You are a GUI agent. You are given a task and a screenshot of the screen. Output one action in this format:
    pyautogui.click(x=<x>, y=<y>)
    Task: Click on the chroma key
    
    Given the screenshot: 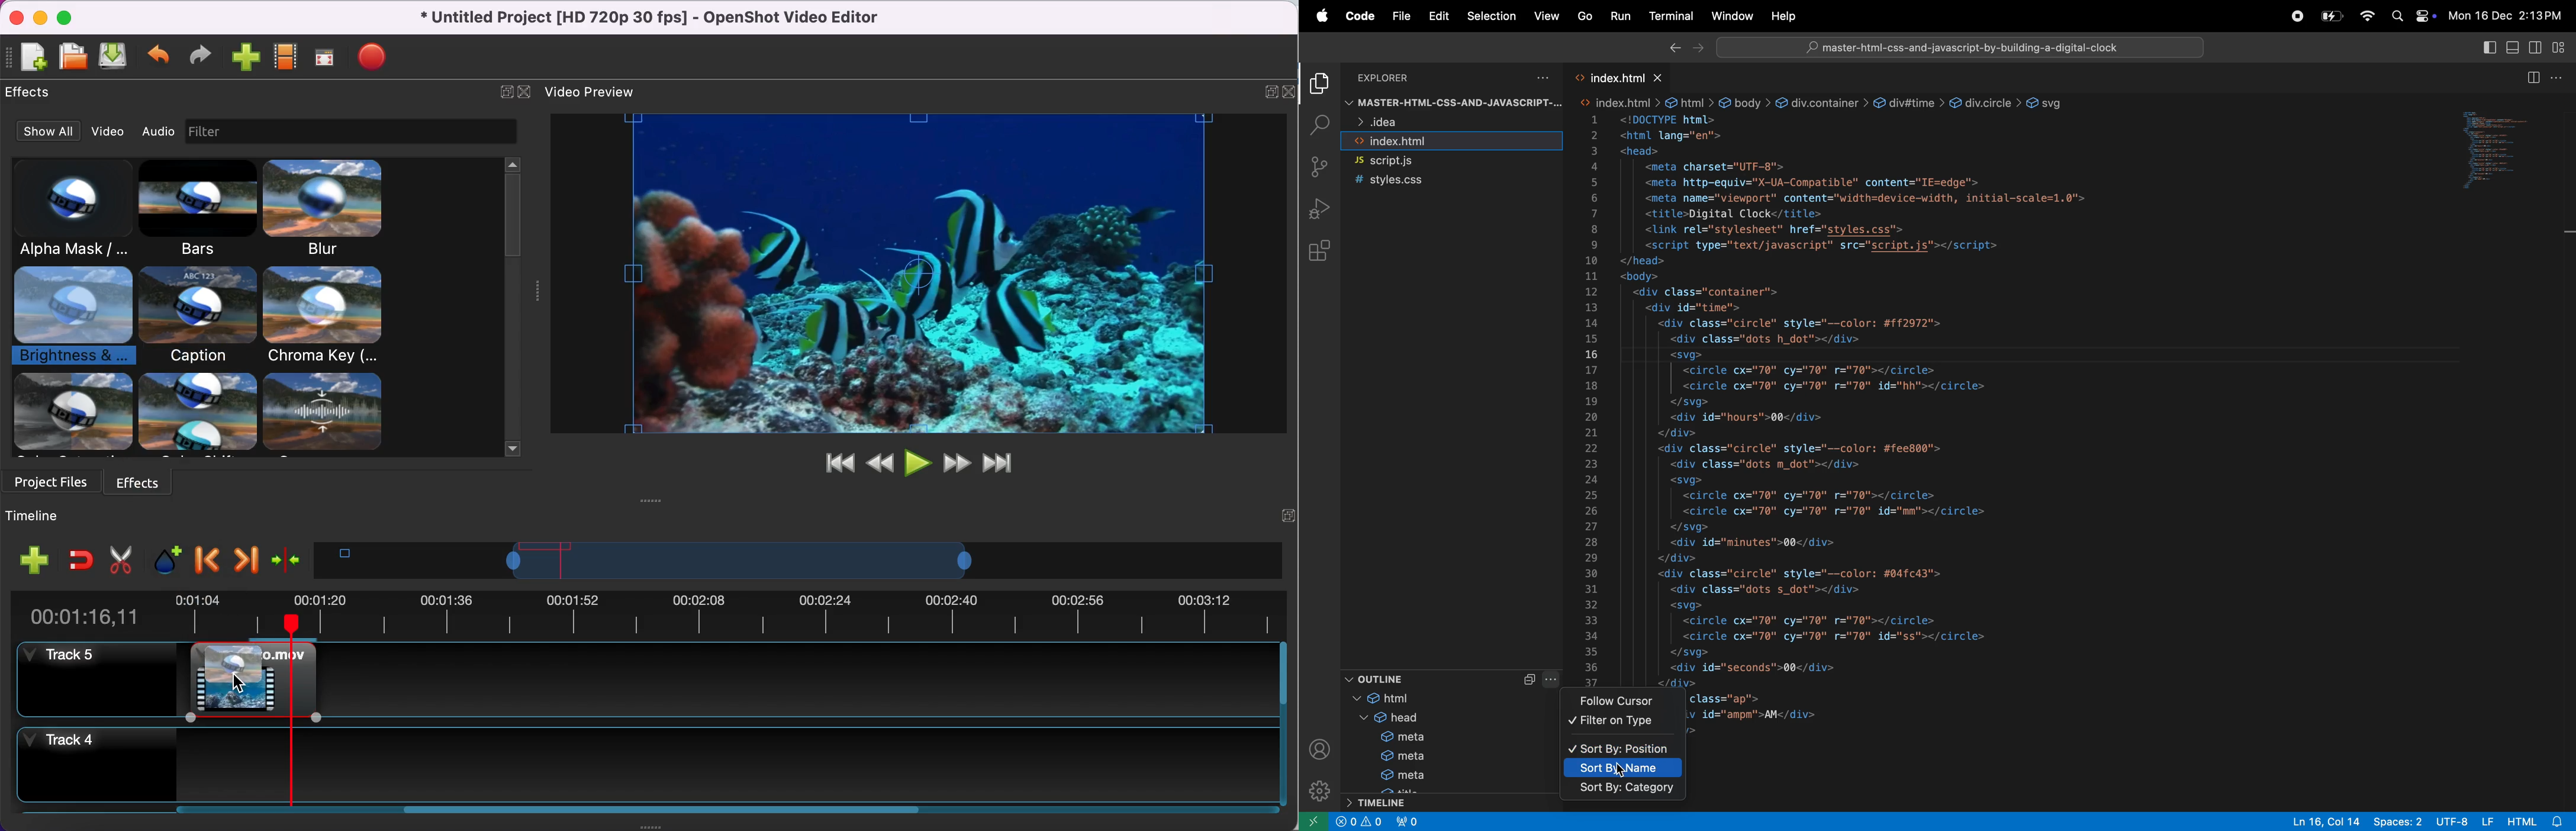 What is the action you would take?
    pyautogui.click(x=326, y=317)
    